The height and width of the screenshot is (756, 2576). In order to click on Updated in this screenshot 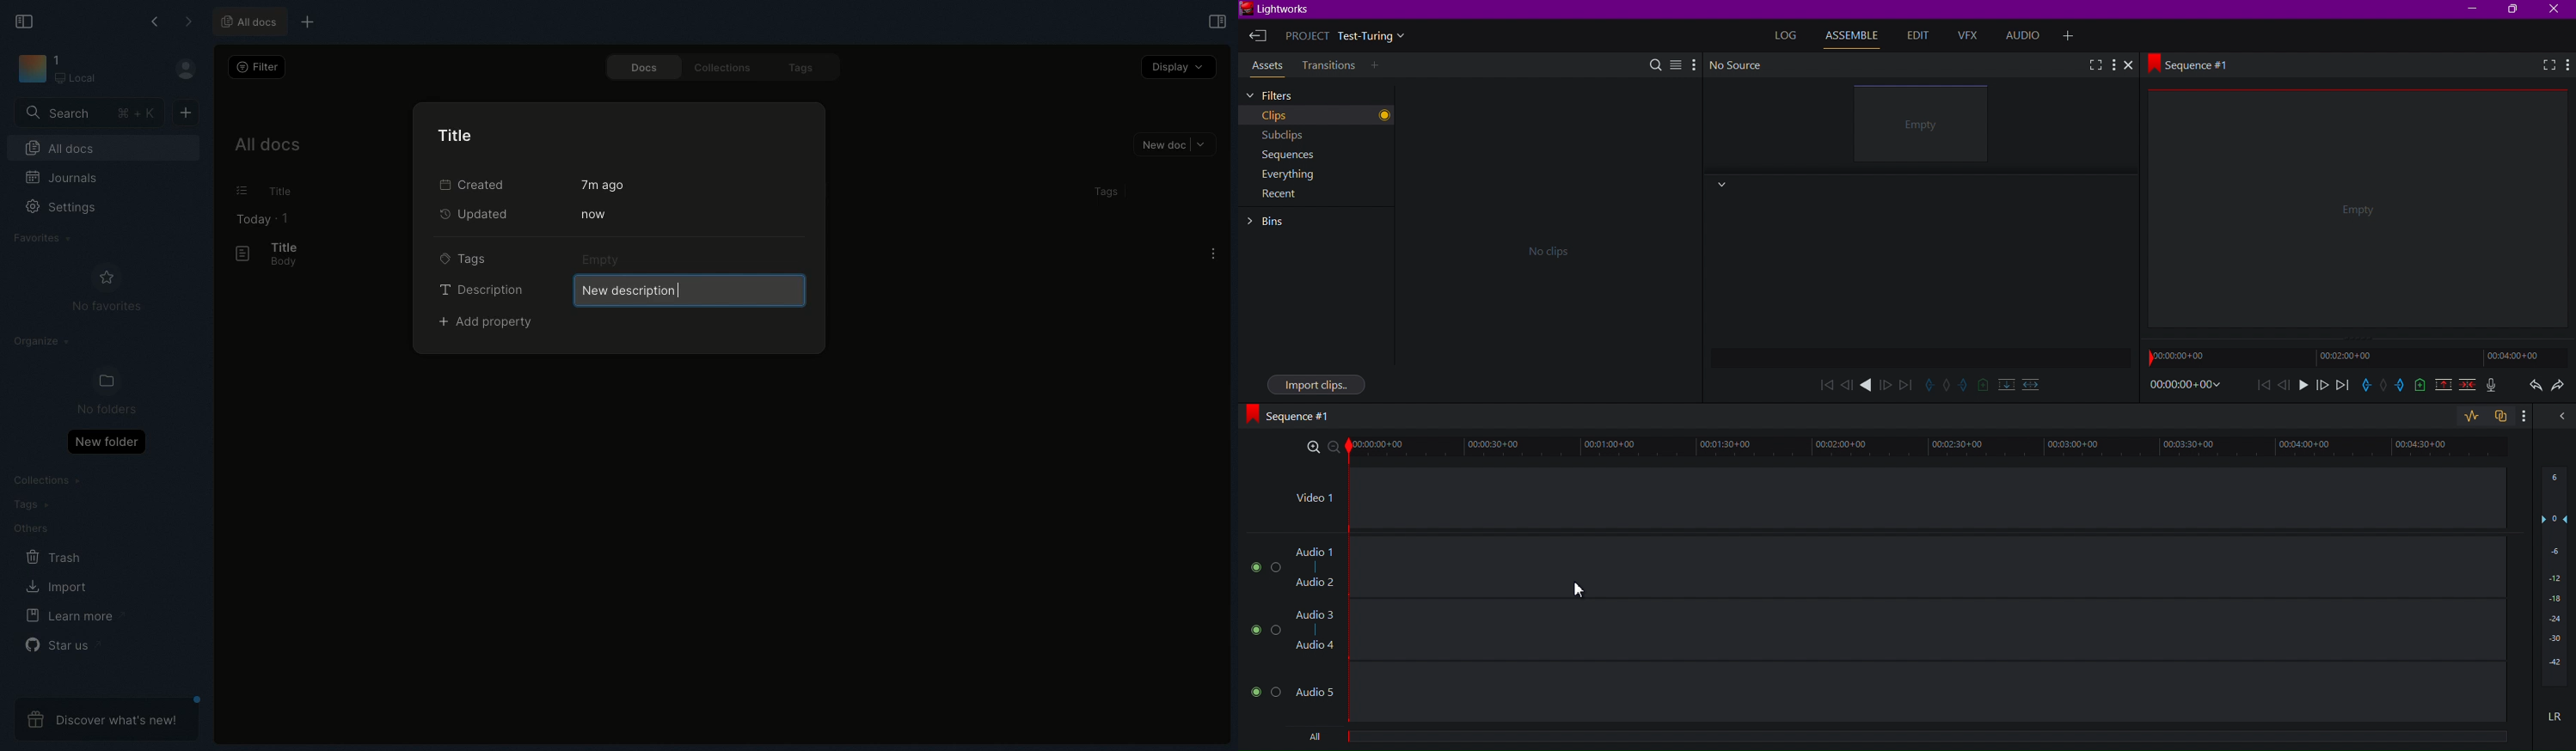, I will do `click(479, 213)`.